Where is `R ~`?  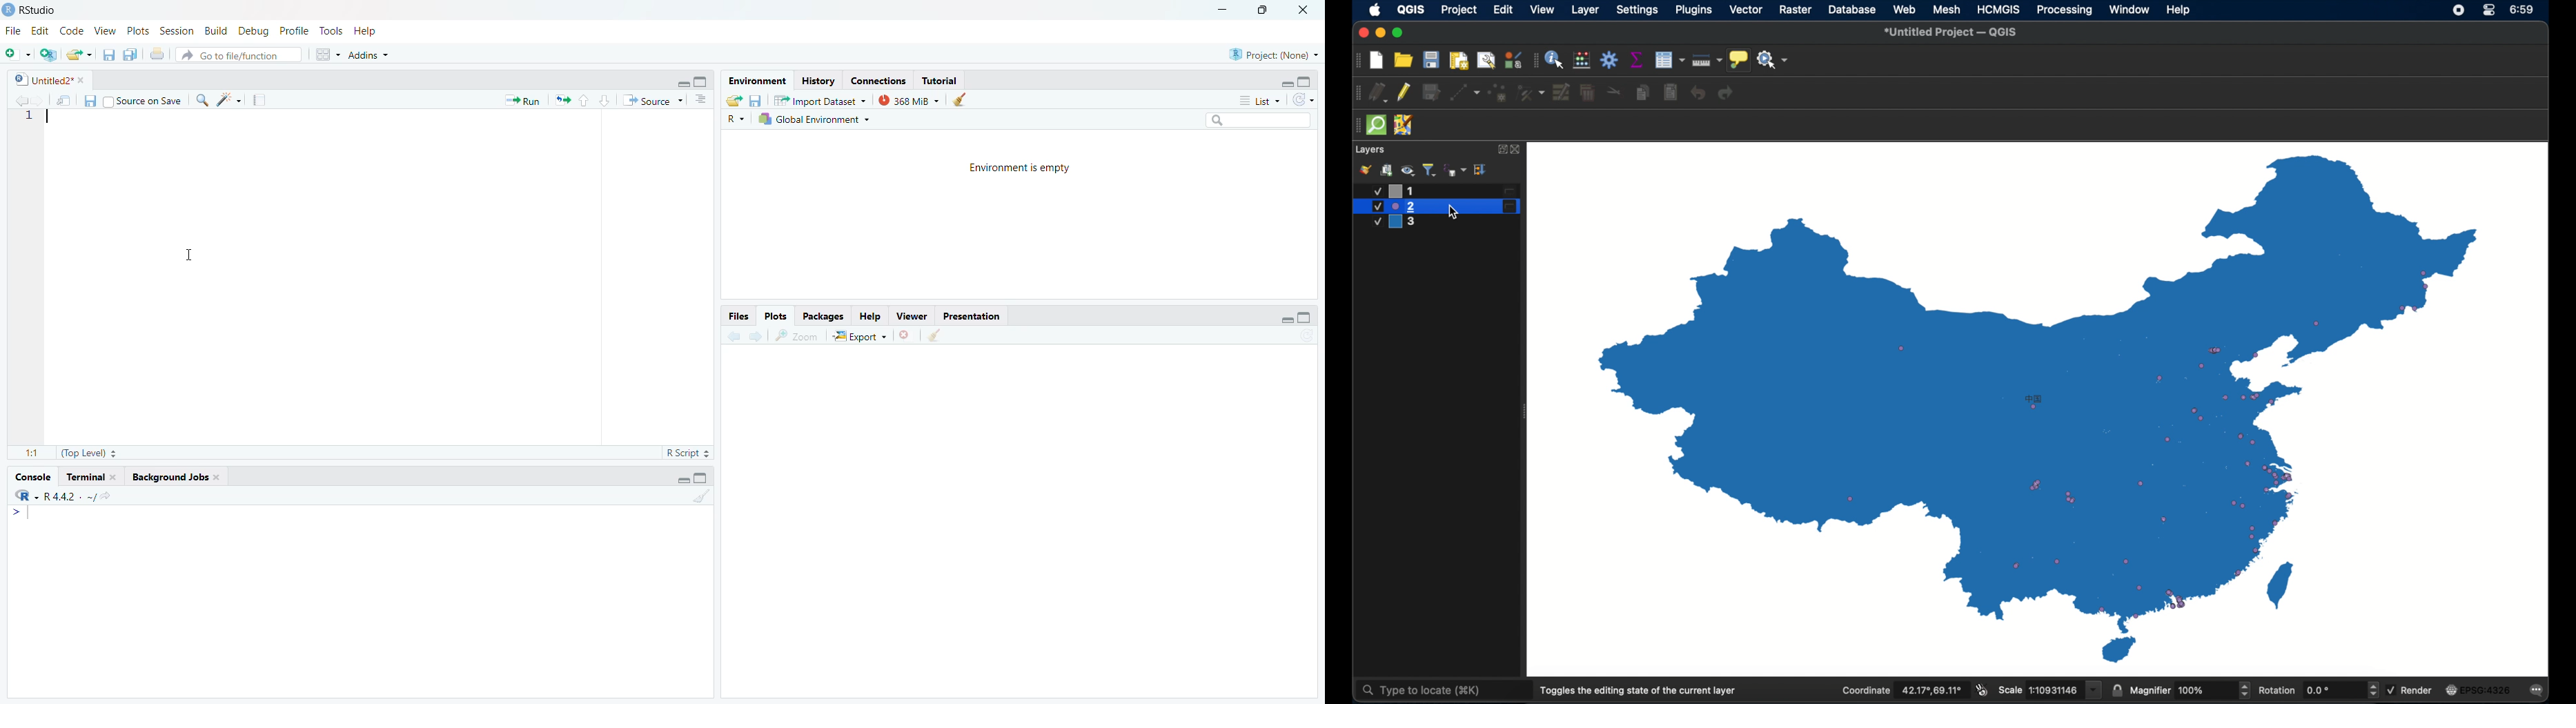
R ~ is located at coordinates (736, 119).